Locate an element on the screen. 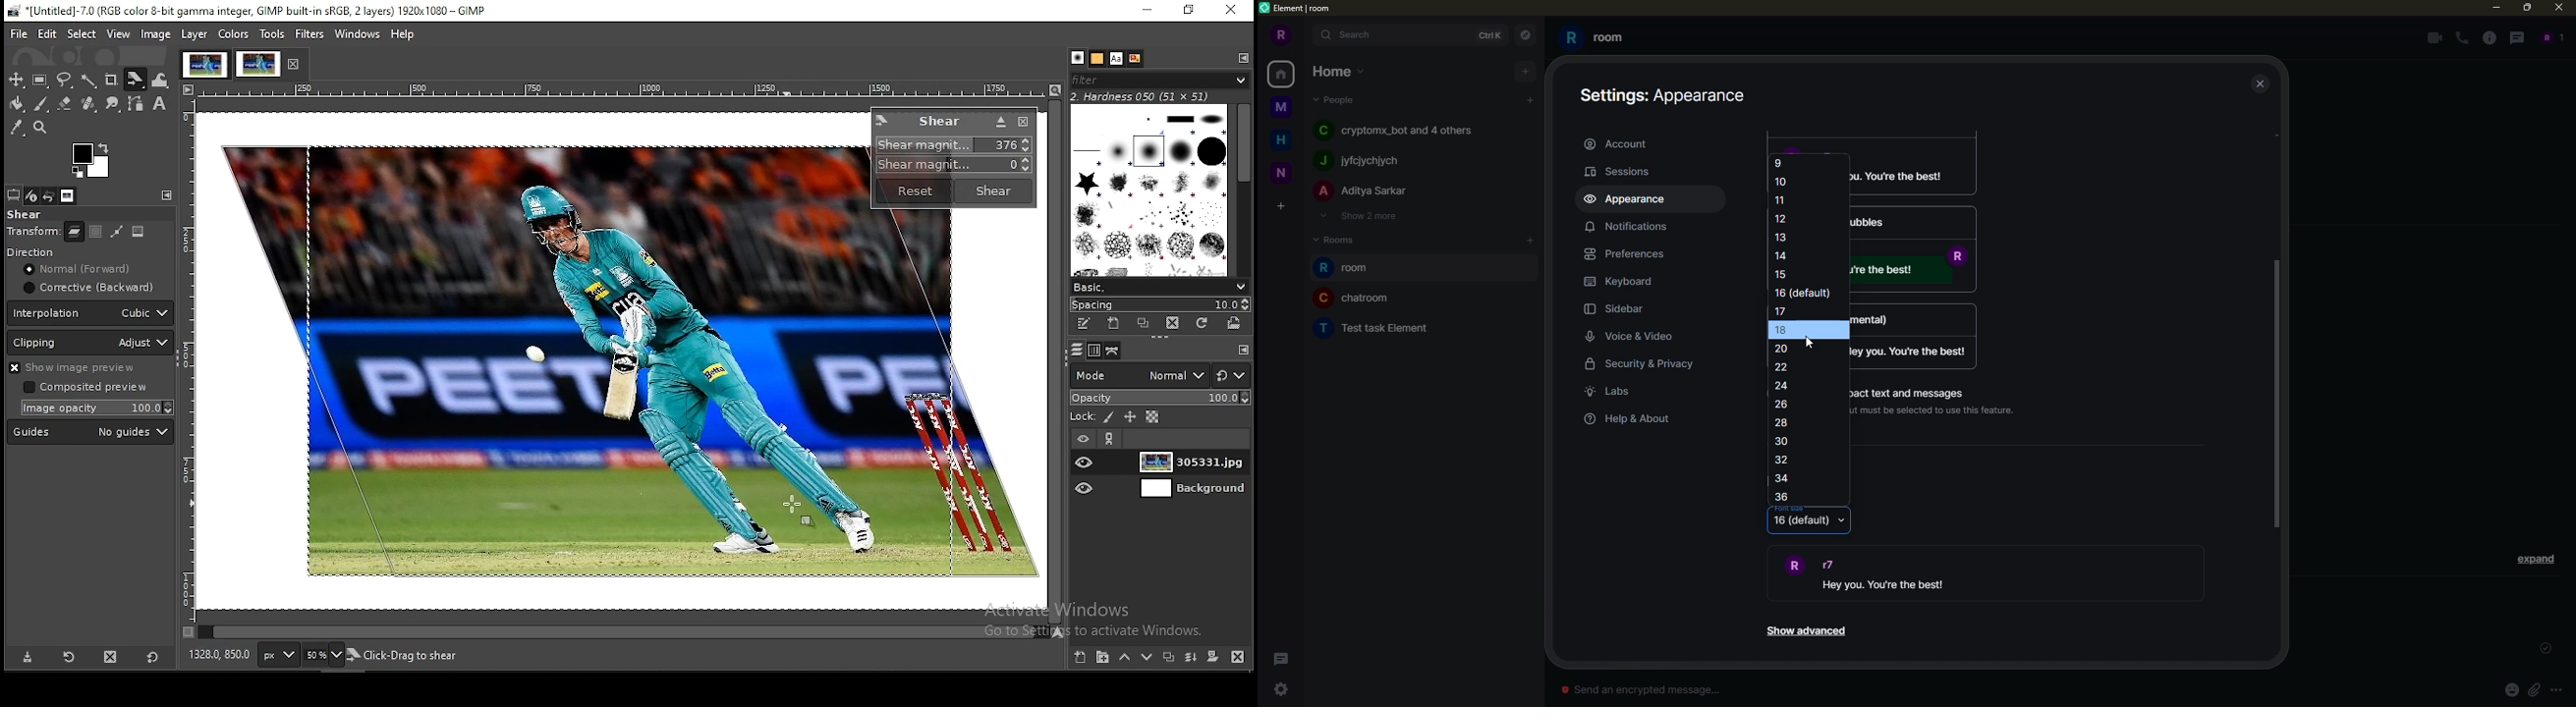  add is located at coordinates (1532, 240).